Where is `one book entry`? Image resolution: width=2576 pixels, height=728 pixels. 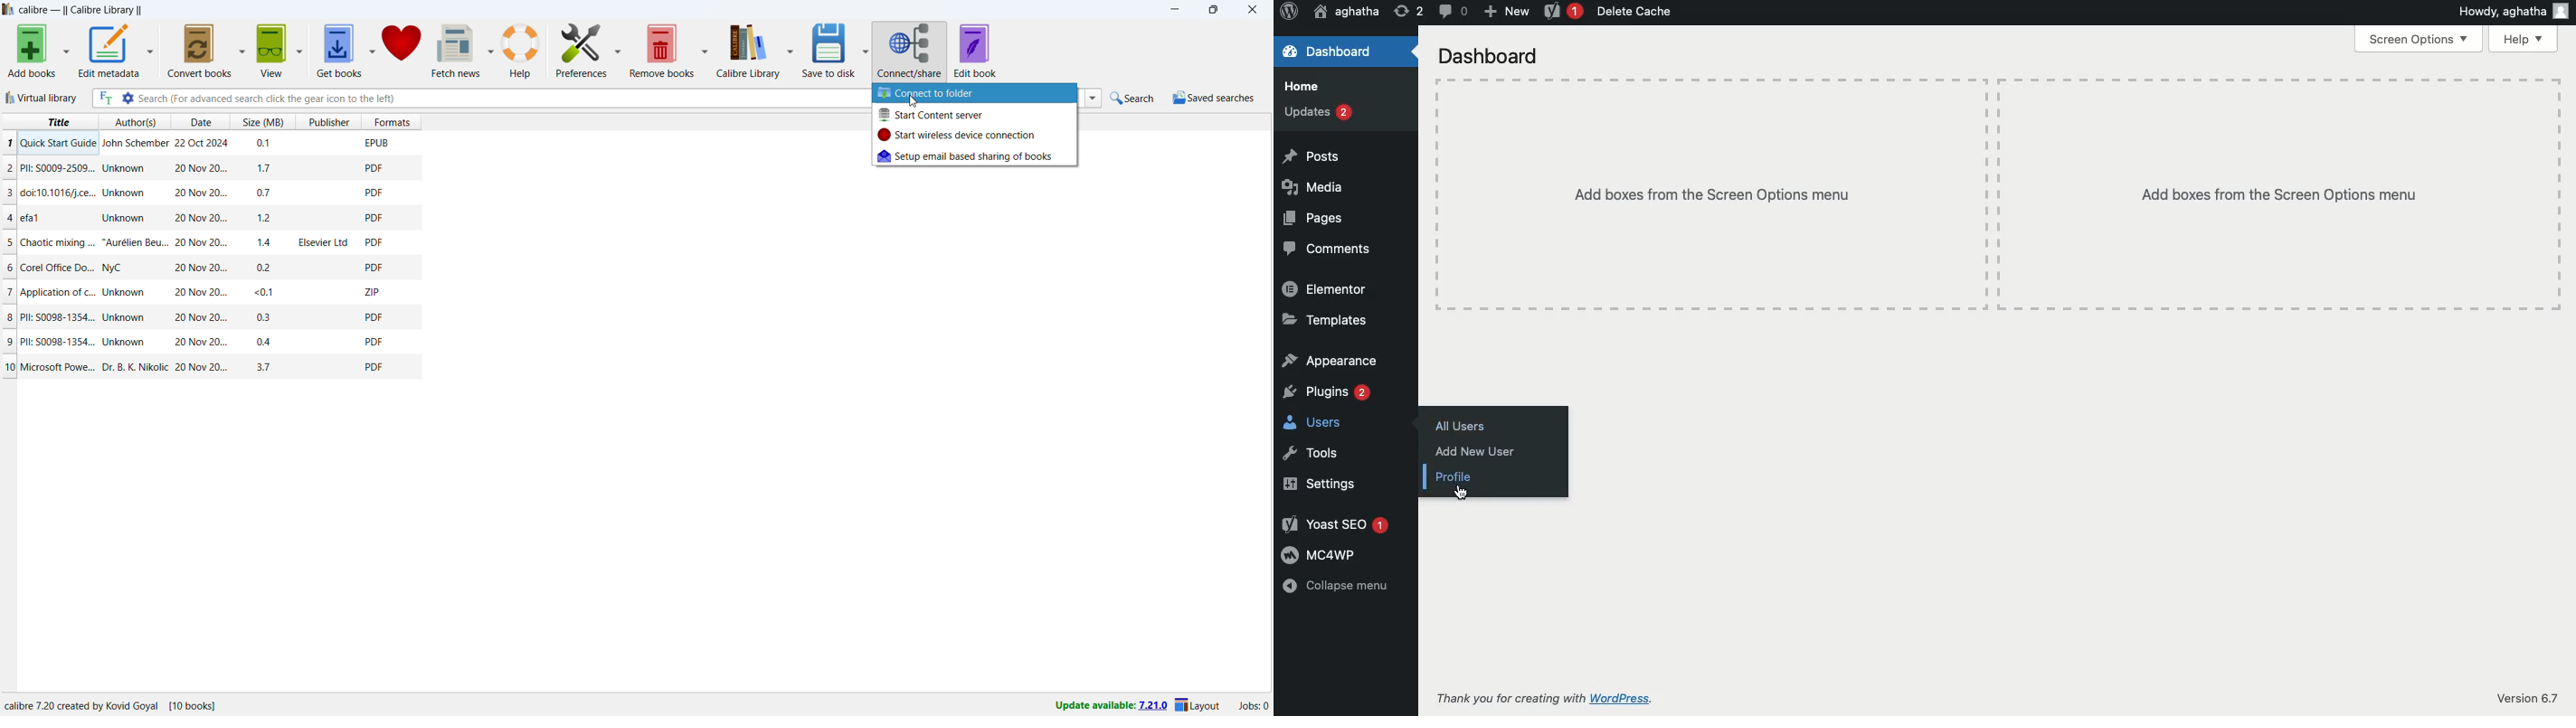
one book entry is located at coordinates (206, 268).